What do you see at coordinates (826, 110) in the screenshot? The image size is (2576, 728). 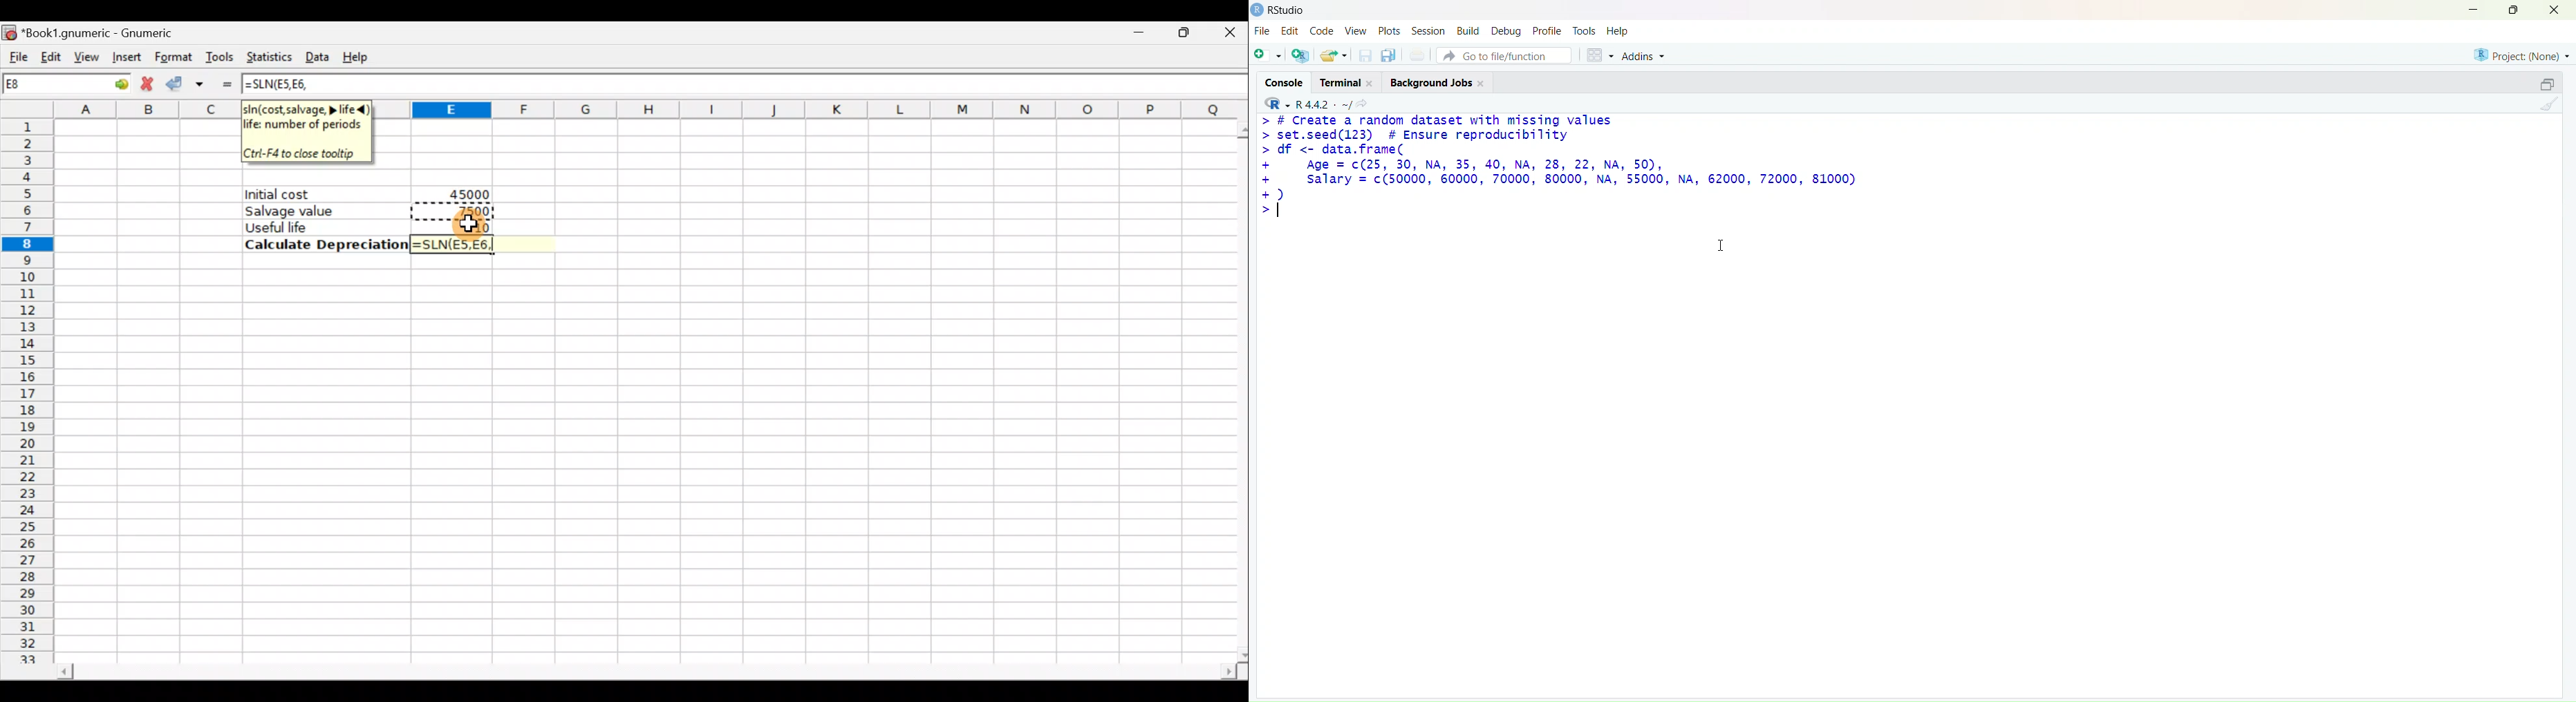 I see `Columns` at bounding box center [826, 110].